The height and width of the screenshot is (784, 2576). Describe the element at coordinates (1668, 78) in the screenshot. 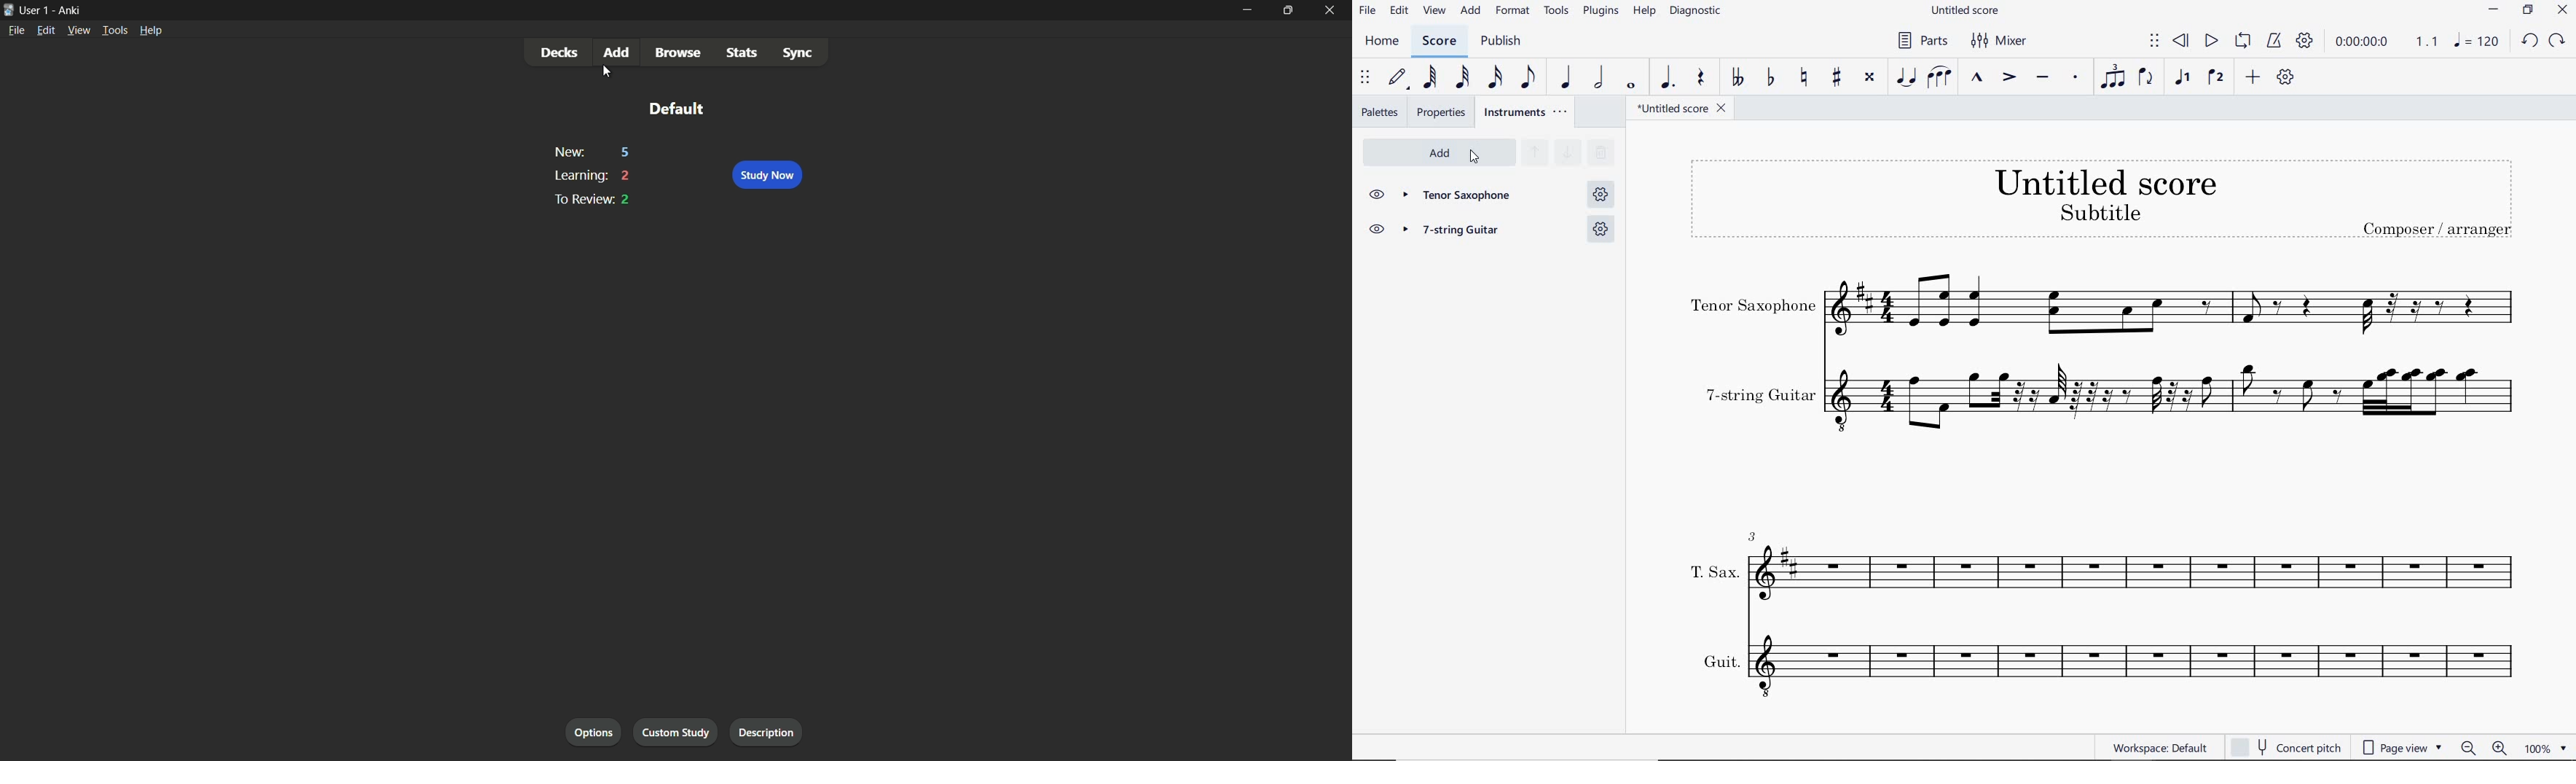

I see `AUGMENTATION DOT` at that location.